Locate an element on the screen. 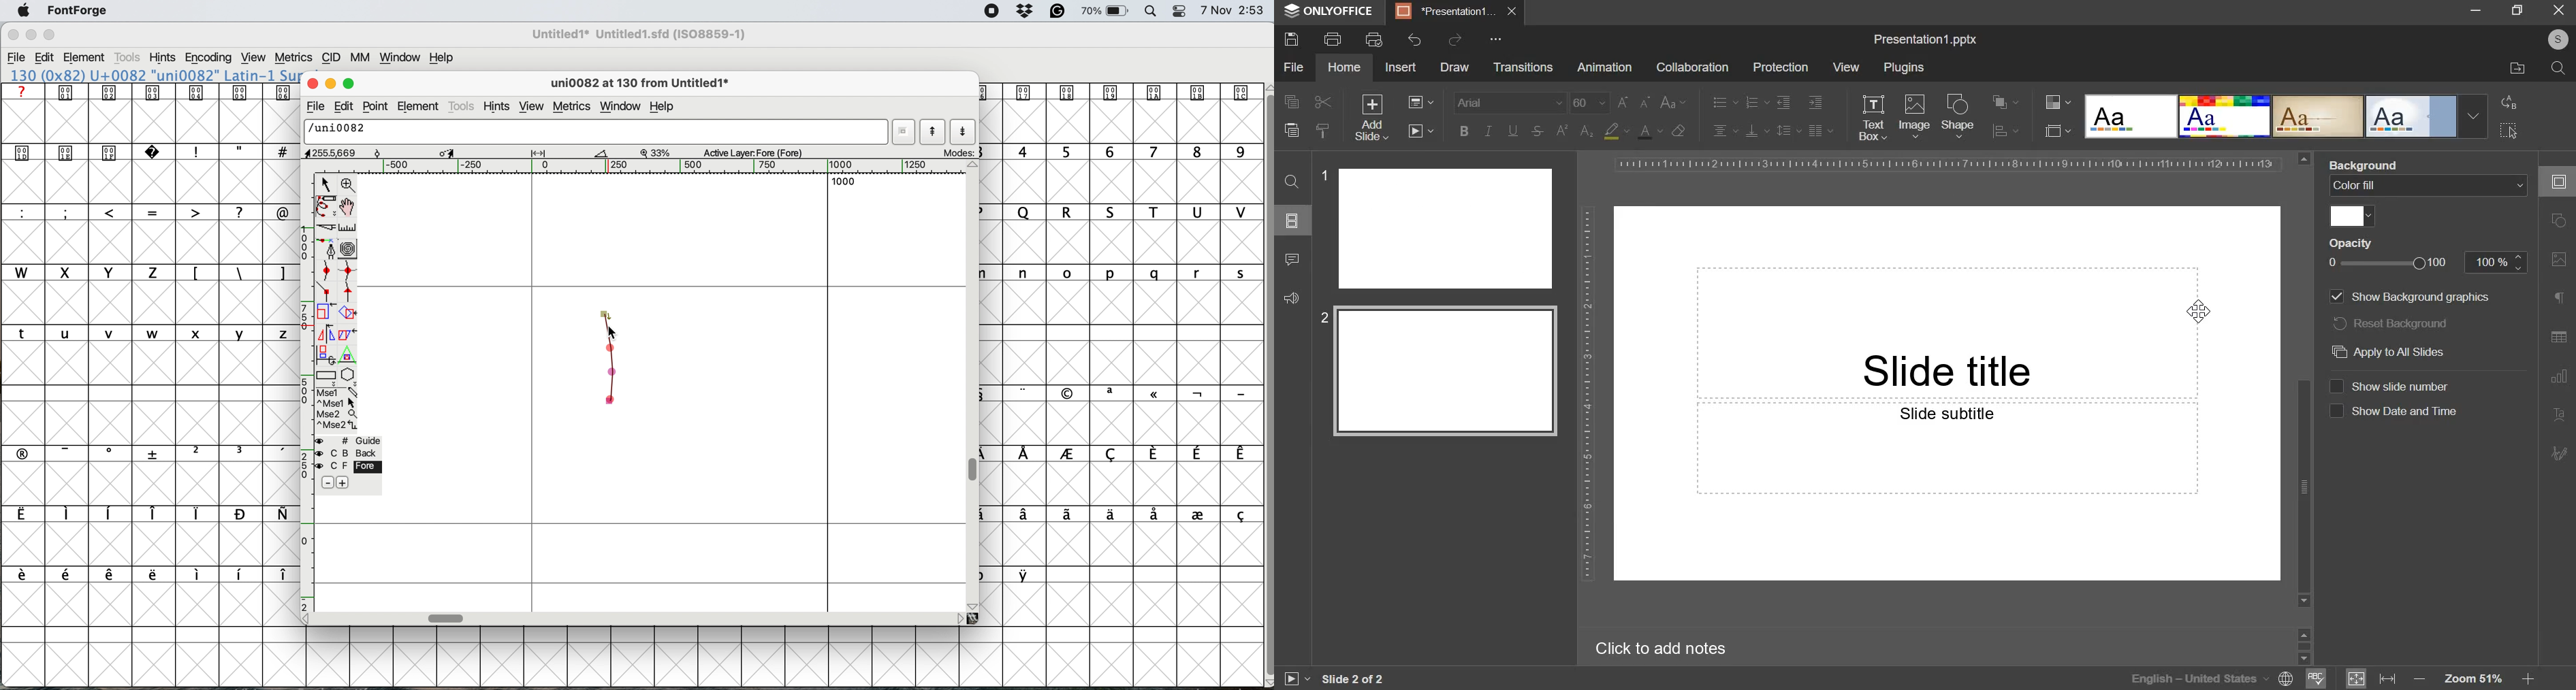 This screenshot has width=2576, height=700. opacity is located at coordinates (2357, 244).